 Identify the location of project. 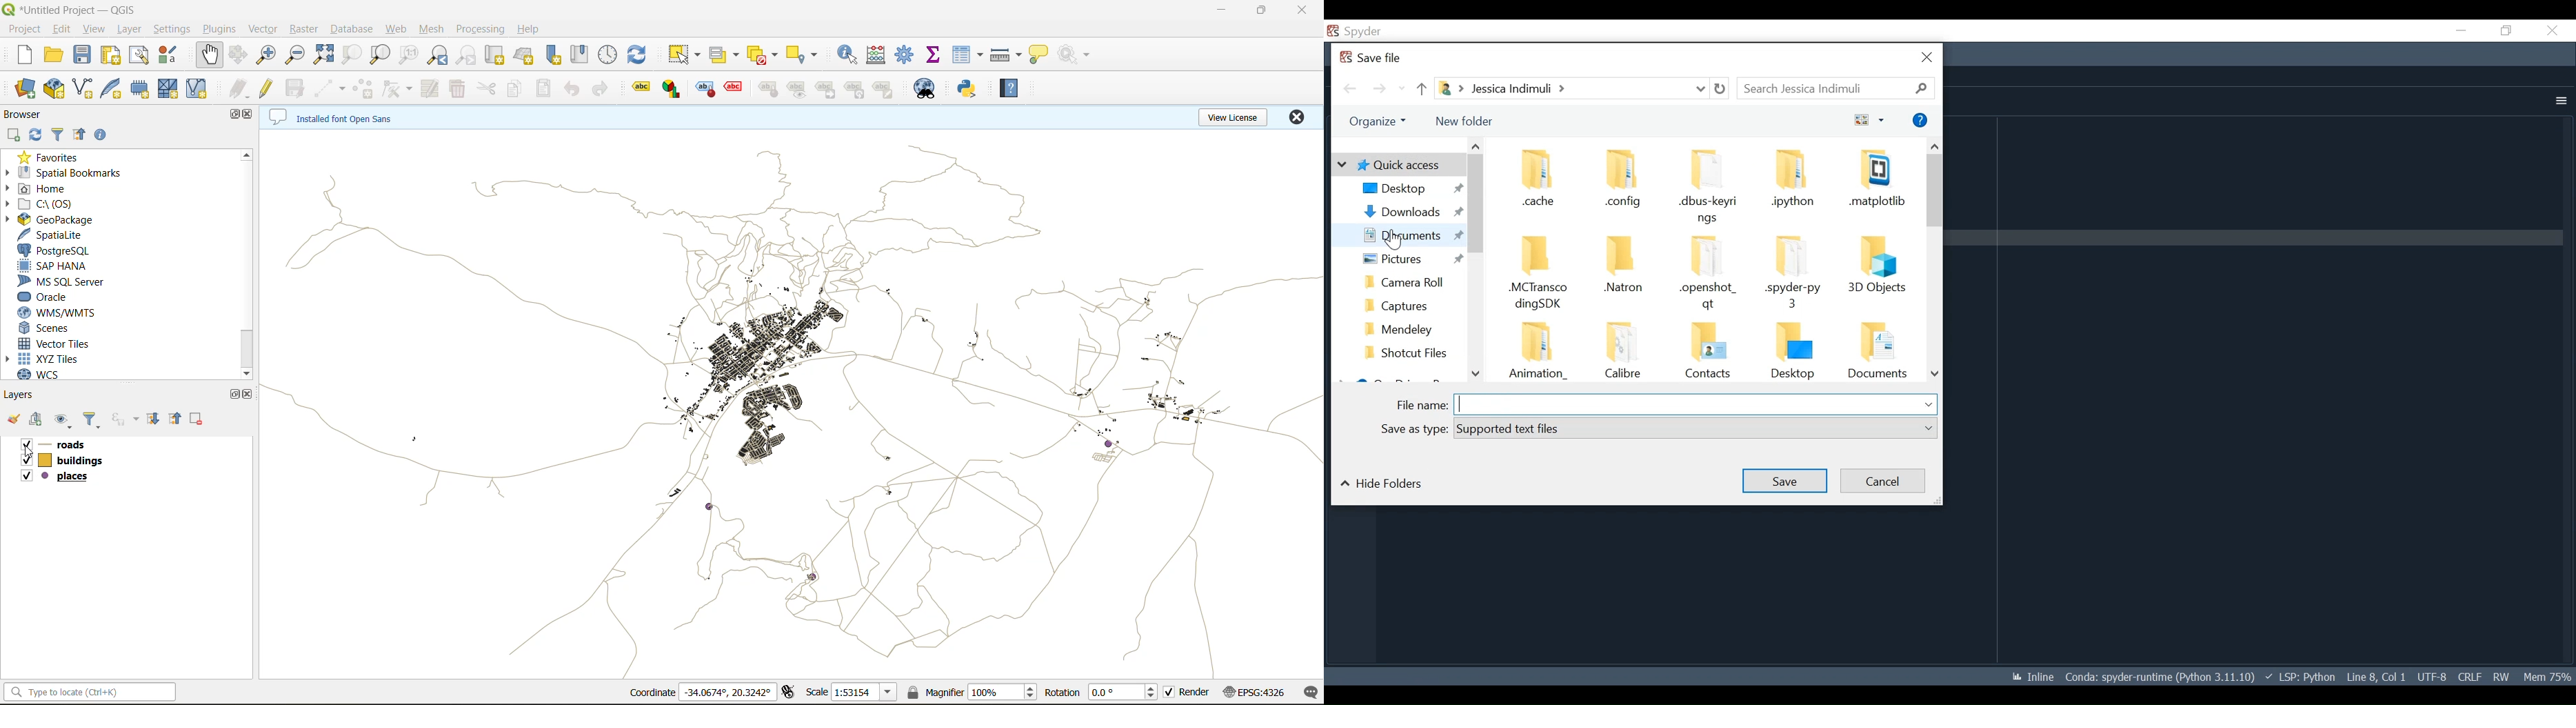
(26, 30).